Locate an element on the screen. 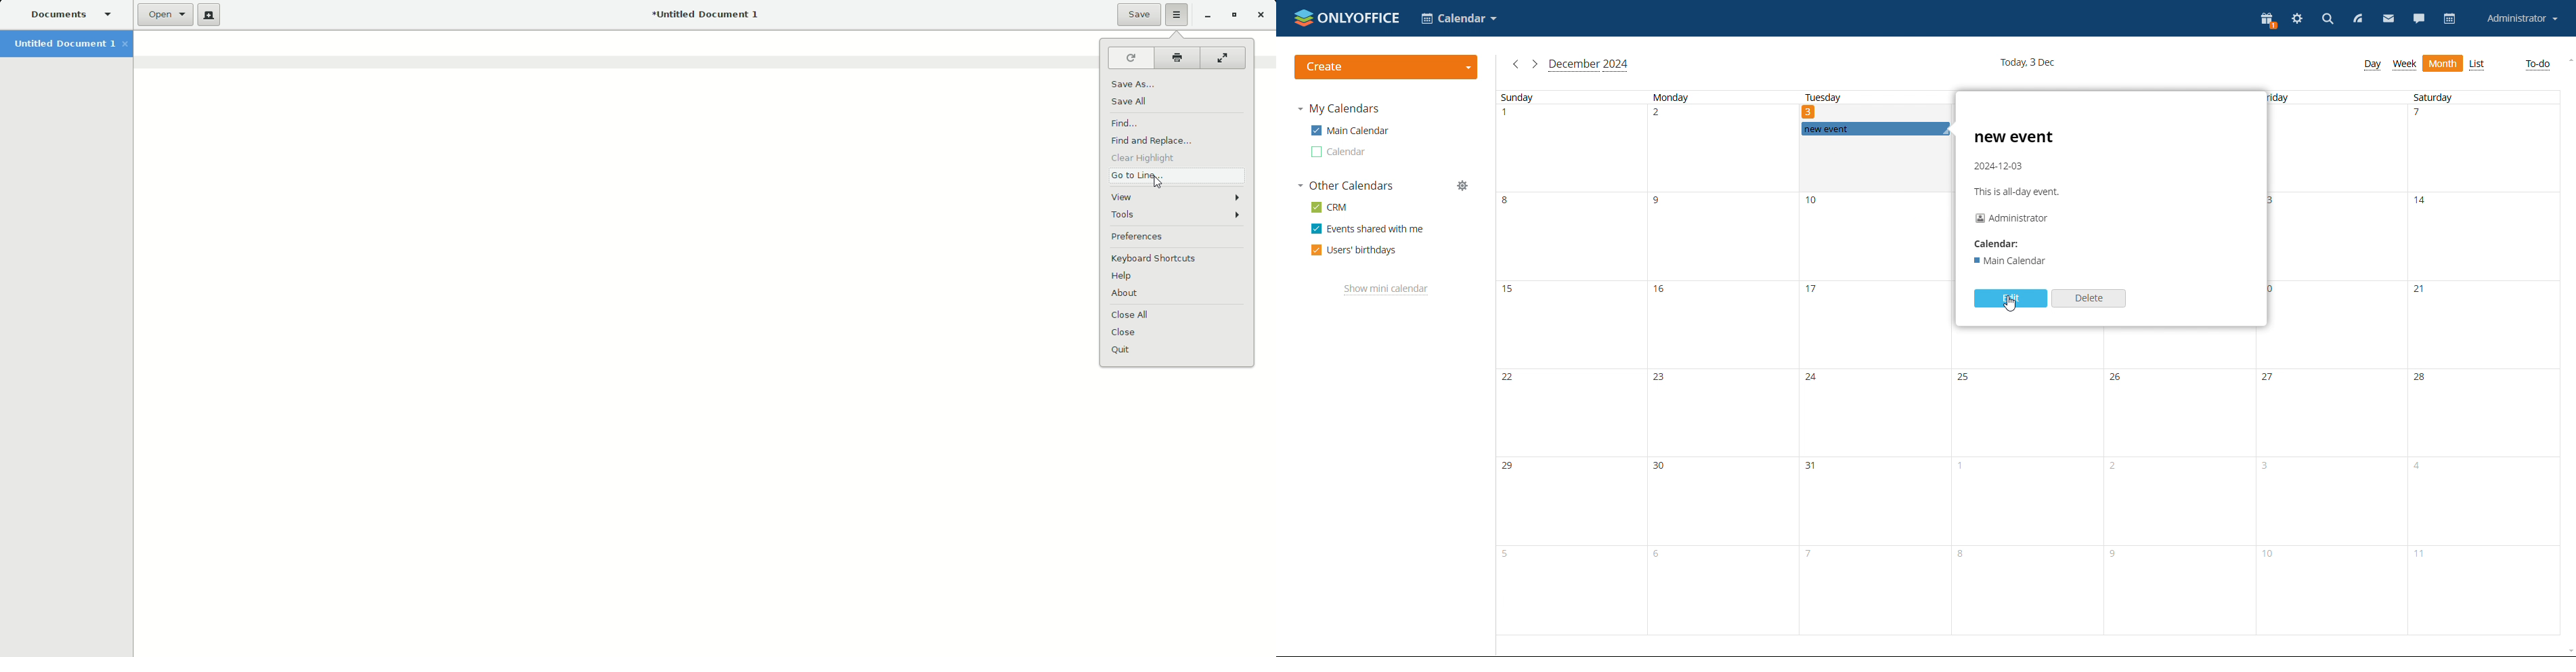  mail is located at coordinates (2388, 19).